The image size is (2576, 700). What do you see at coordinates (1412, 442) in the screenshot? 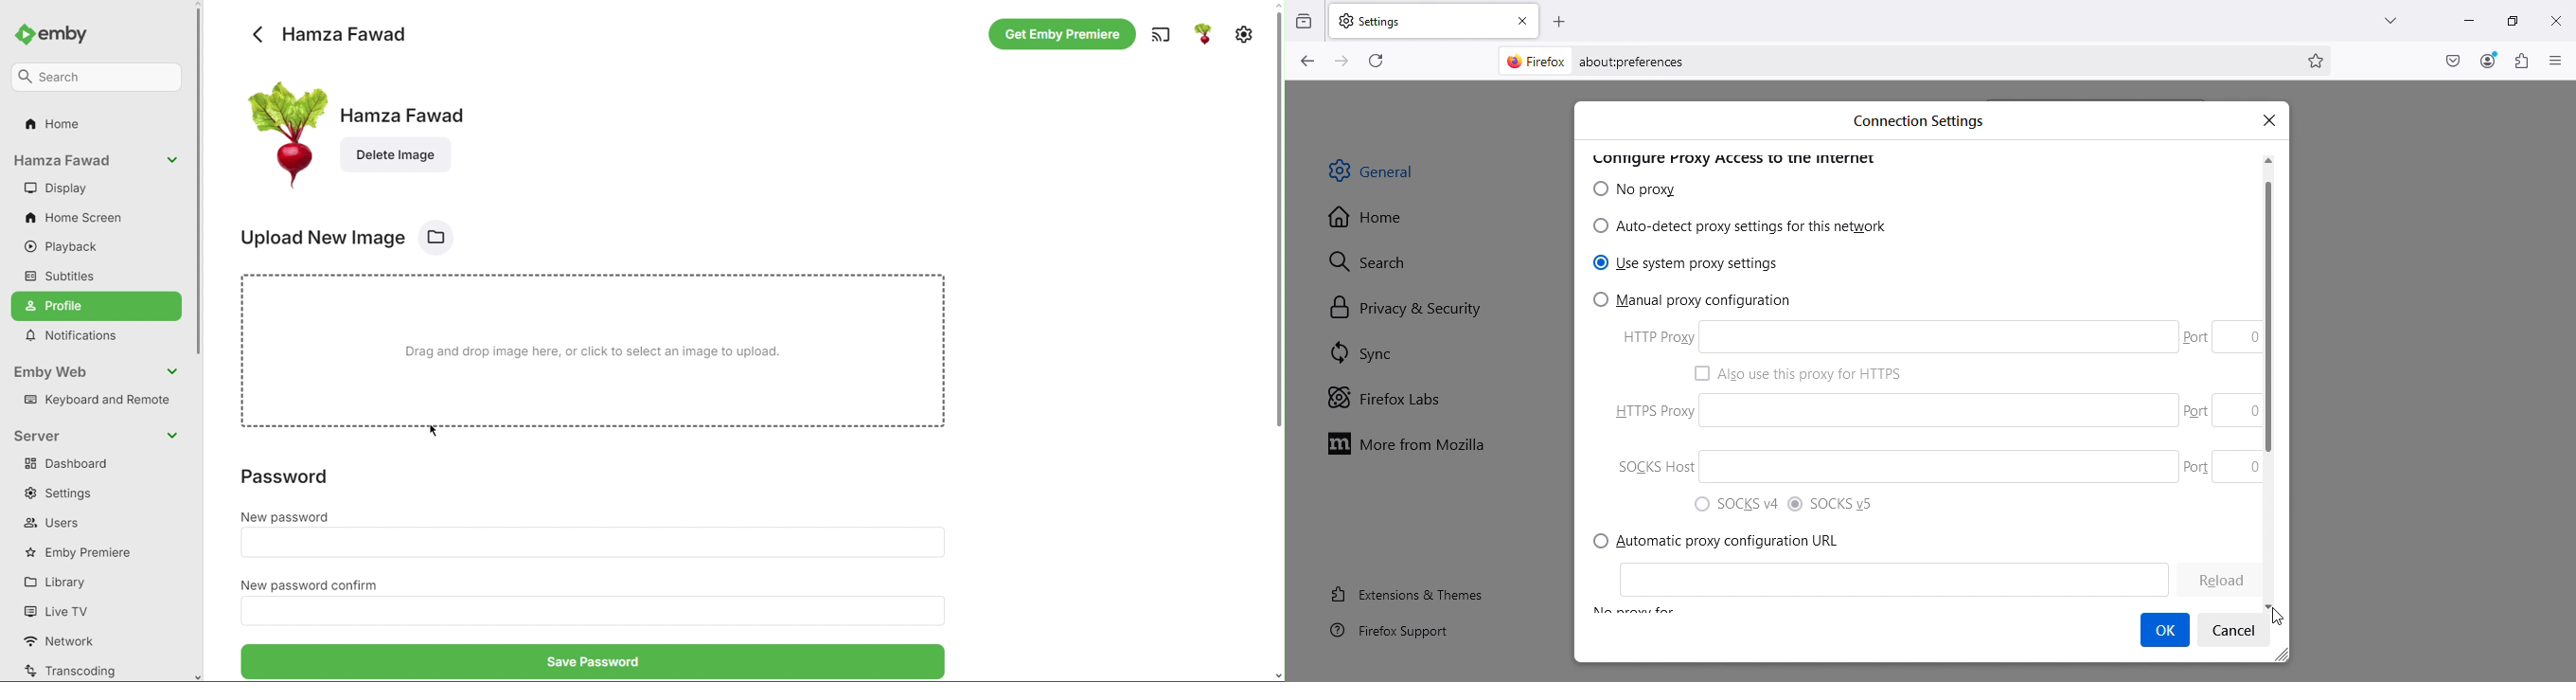
I see `Move to Mozilla` at bounding box center [1412, 442].